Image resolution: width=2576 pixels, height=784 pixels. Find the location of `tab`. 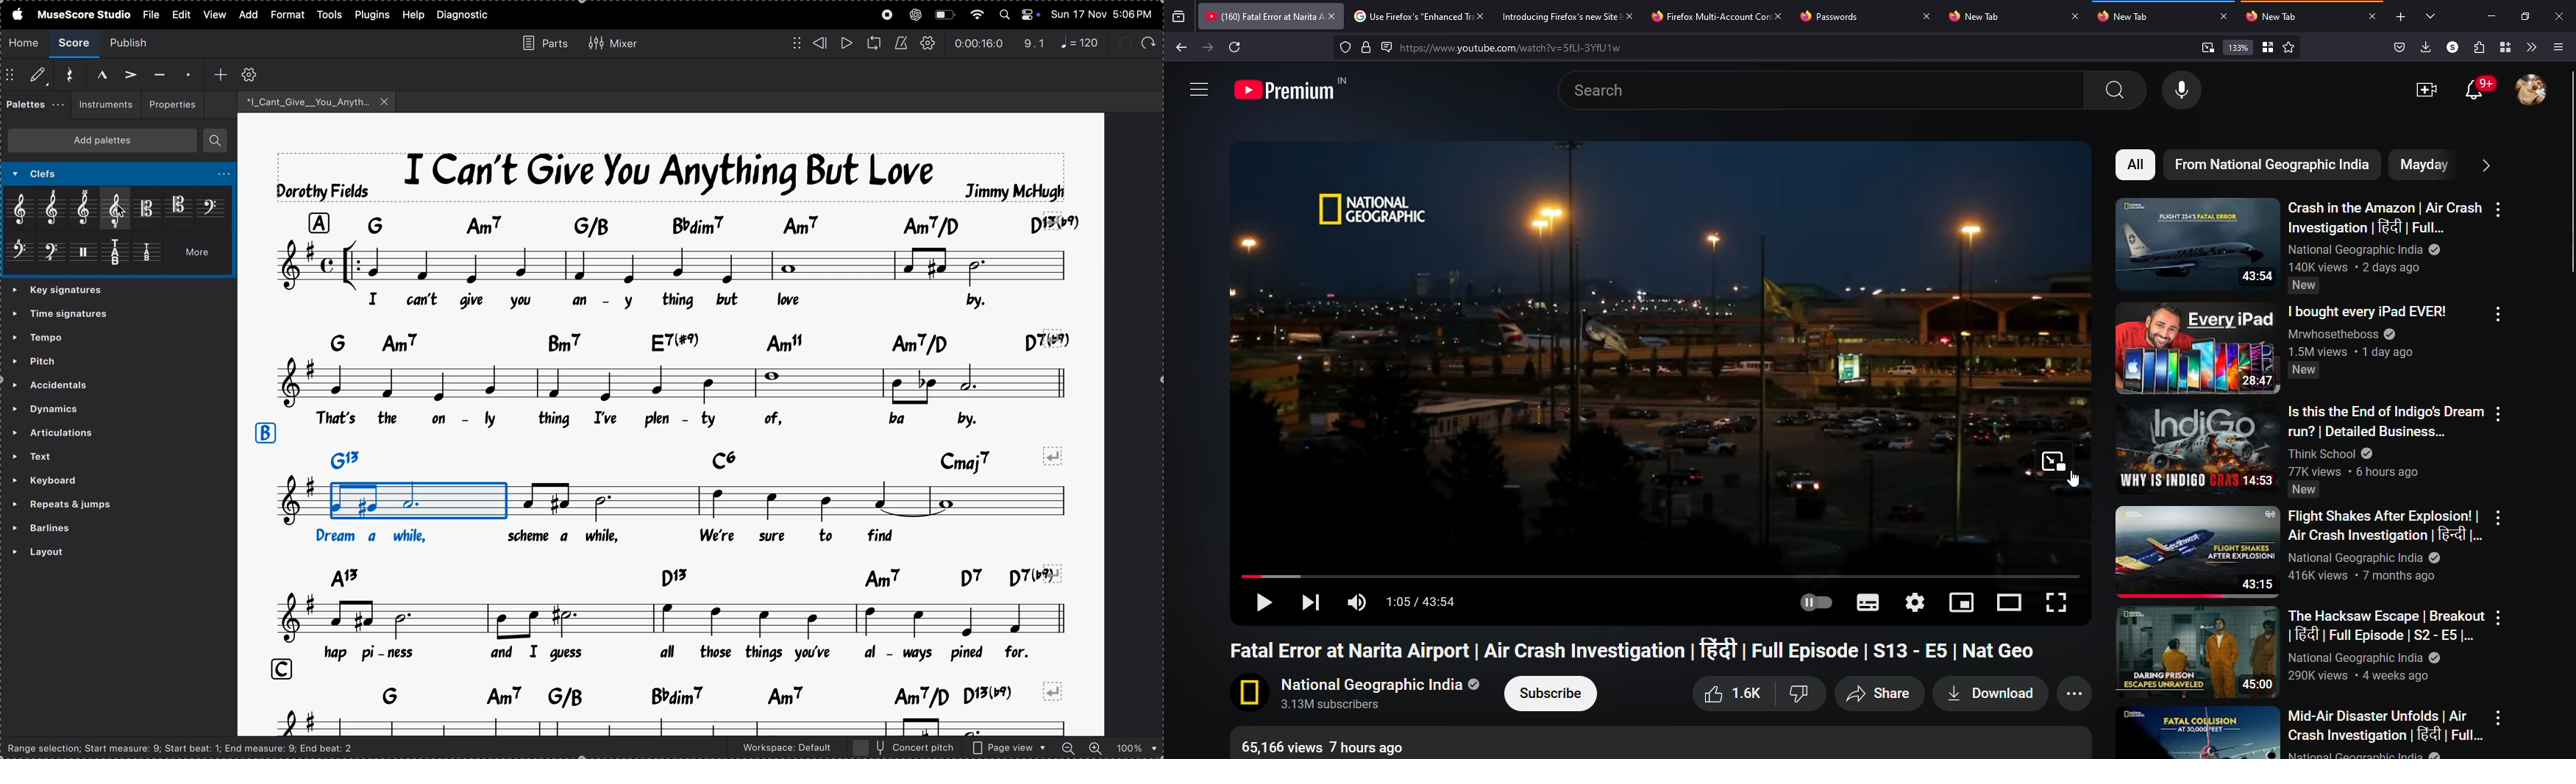

tab is located at coordinates (2123, 16).